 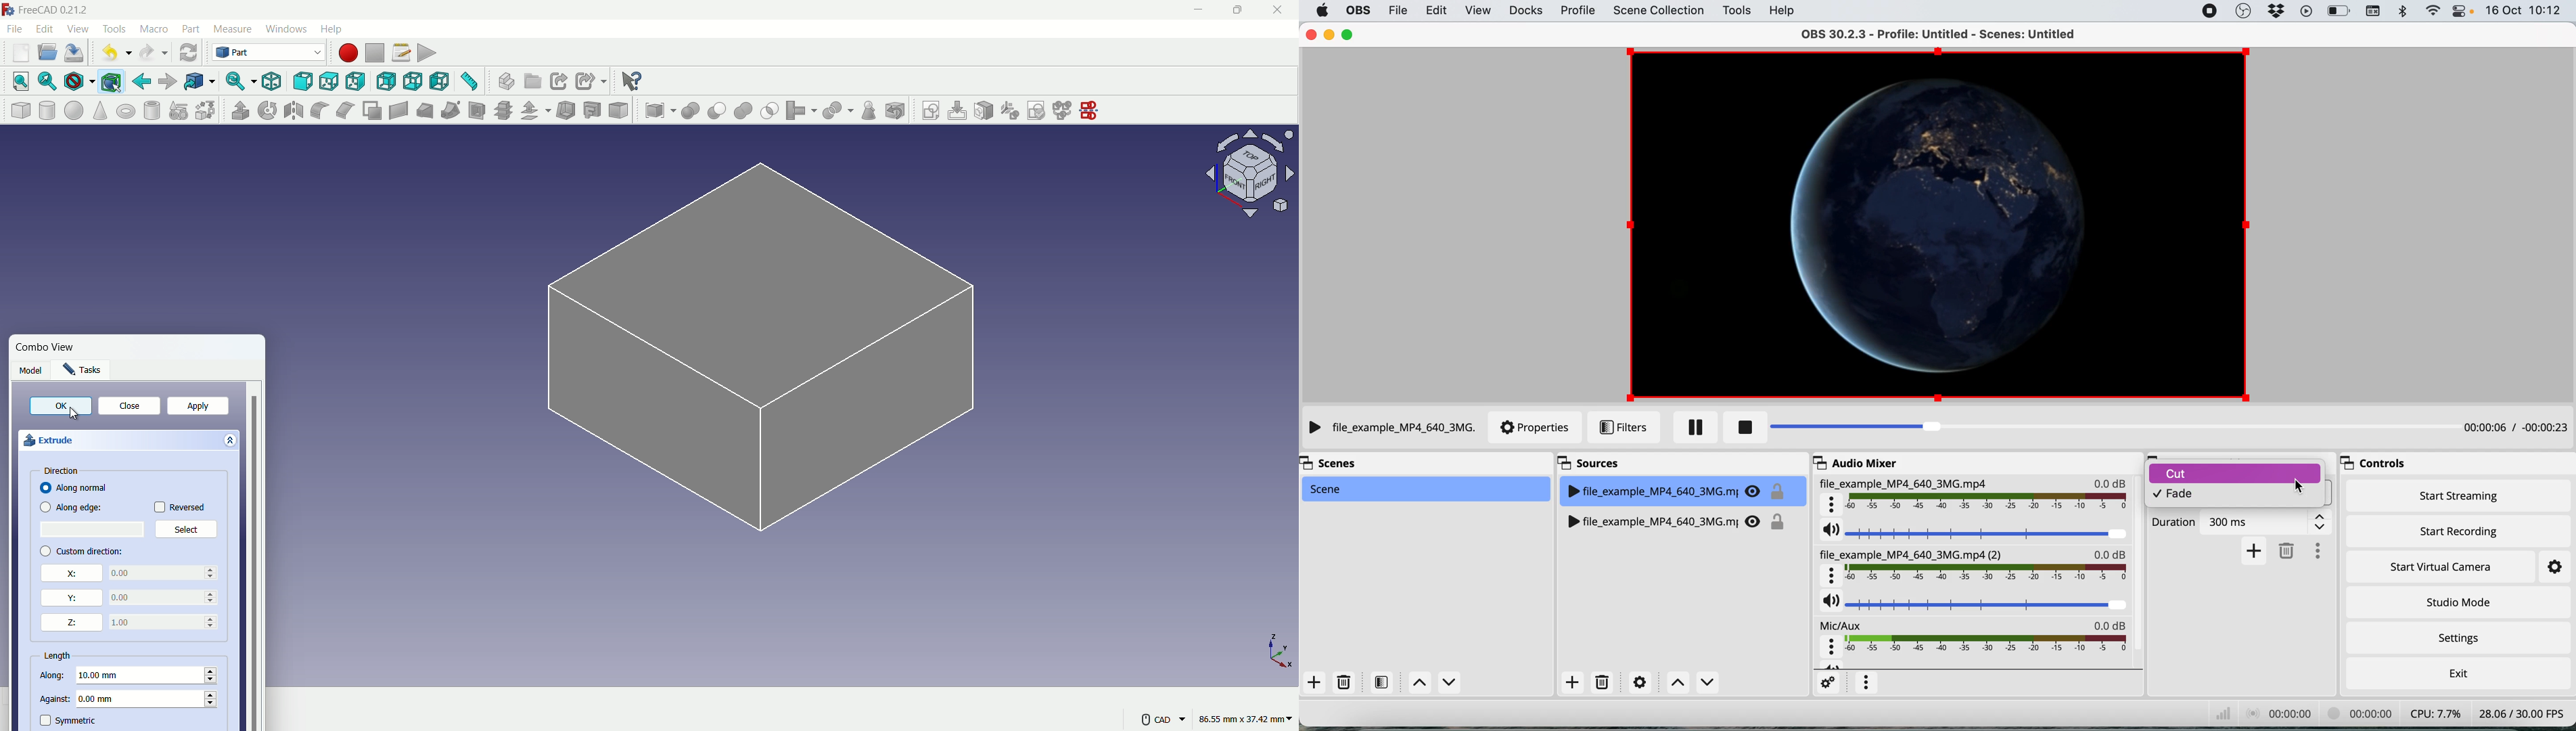 What do you see at coordinates (800, 110) in the screenshot?
I see `join object` at bounding box center [800, 110].